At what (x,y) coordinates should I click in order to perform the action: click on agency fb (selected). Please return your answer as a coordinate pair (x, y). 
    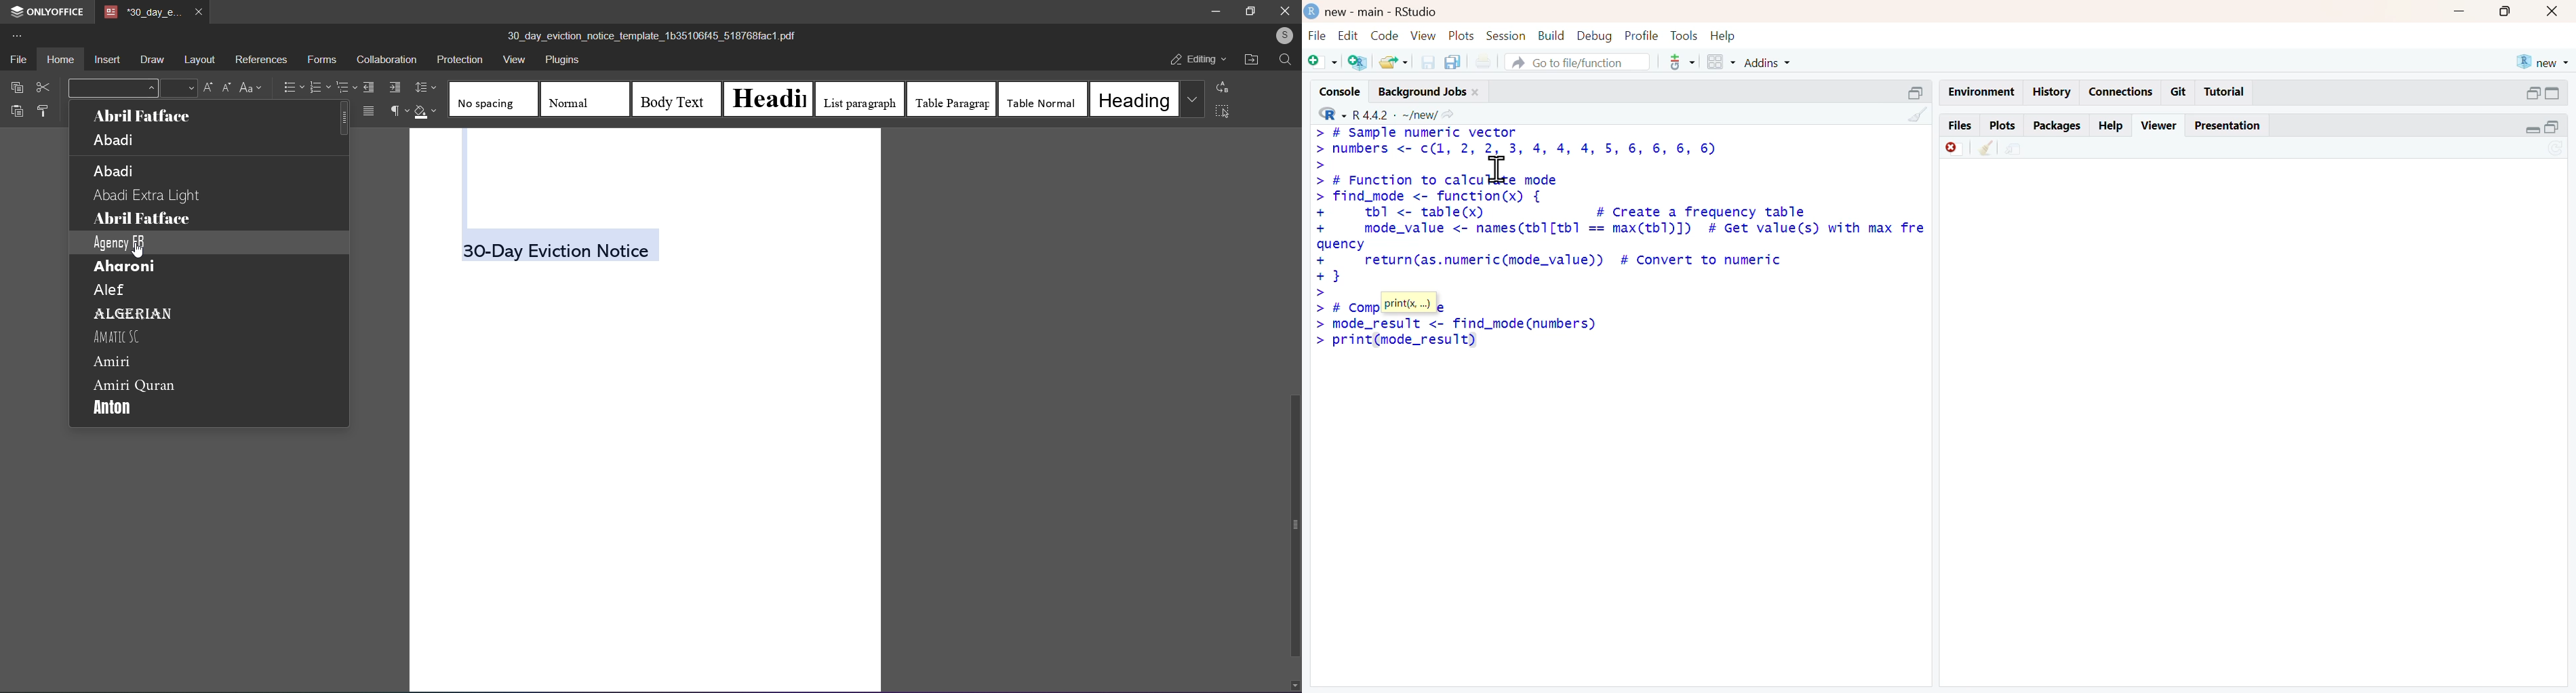
    Looking at the image, I should click on (123, 241).